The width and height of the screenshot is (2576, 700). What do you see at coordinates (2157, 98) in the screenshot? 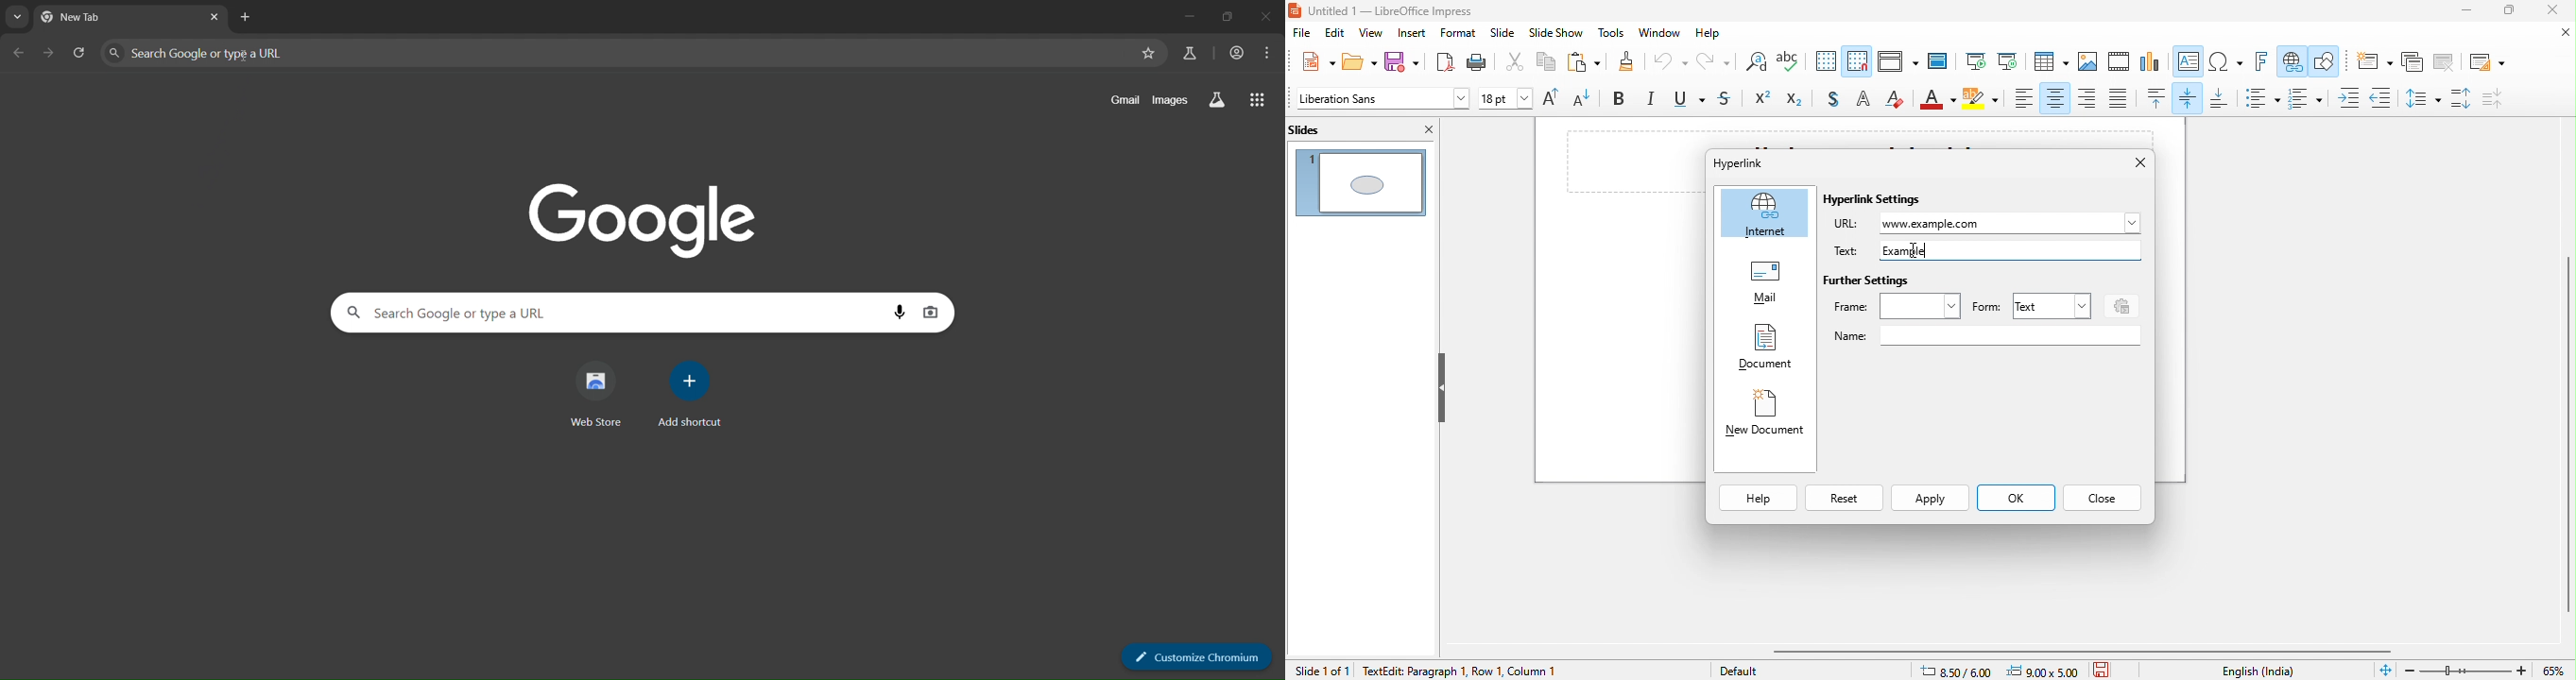
I see `align top` at bounding box center [2157, 98].